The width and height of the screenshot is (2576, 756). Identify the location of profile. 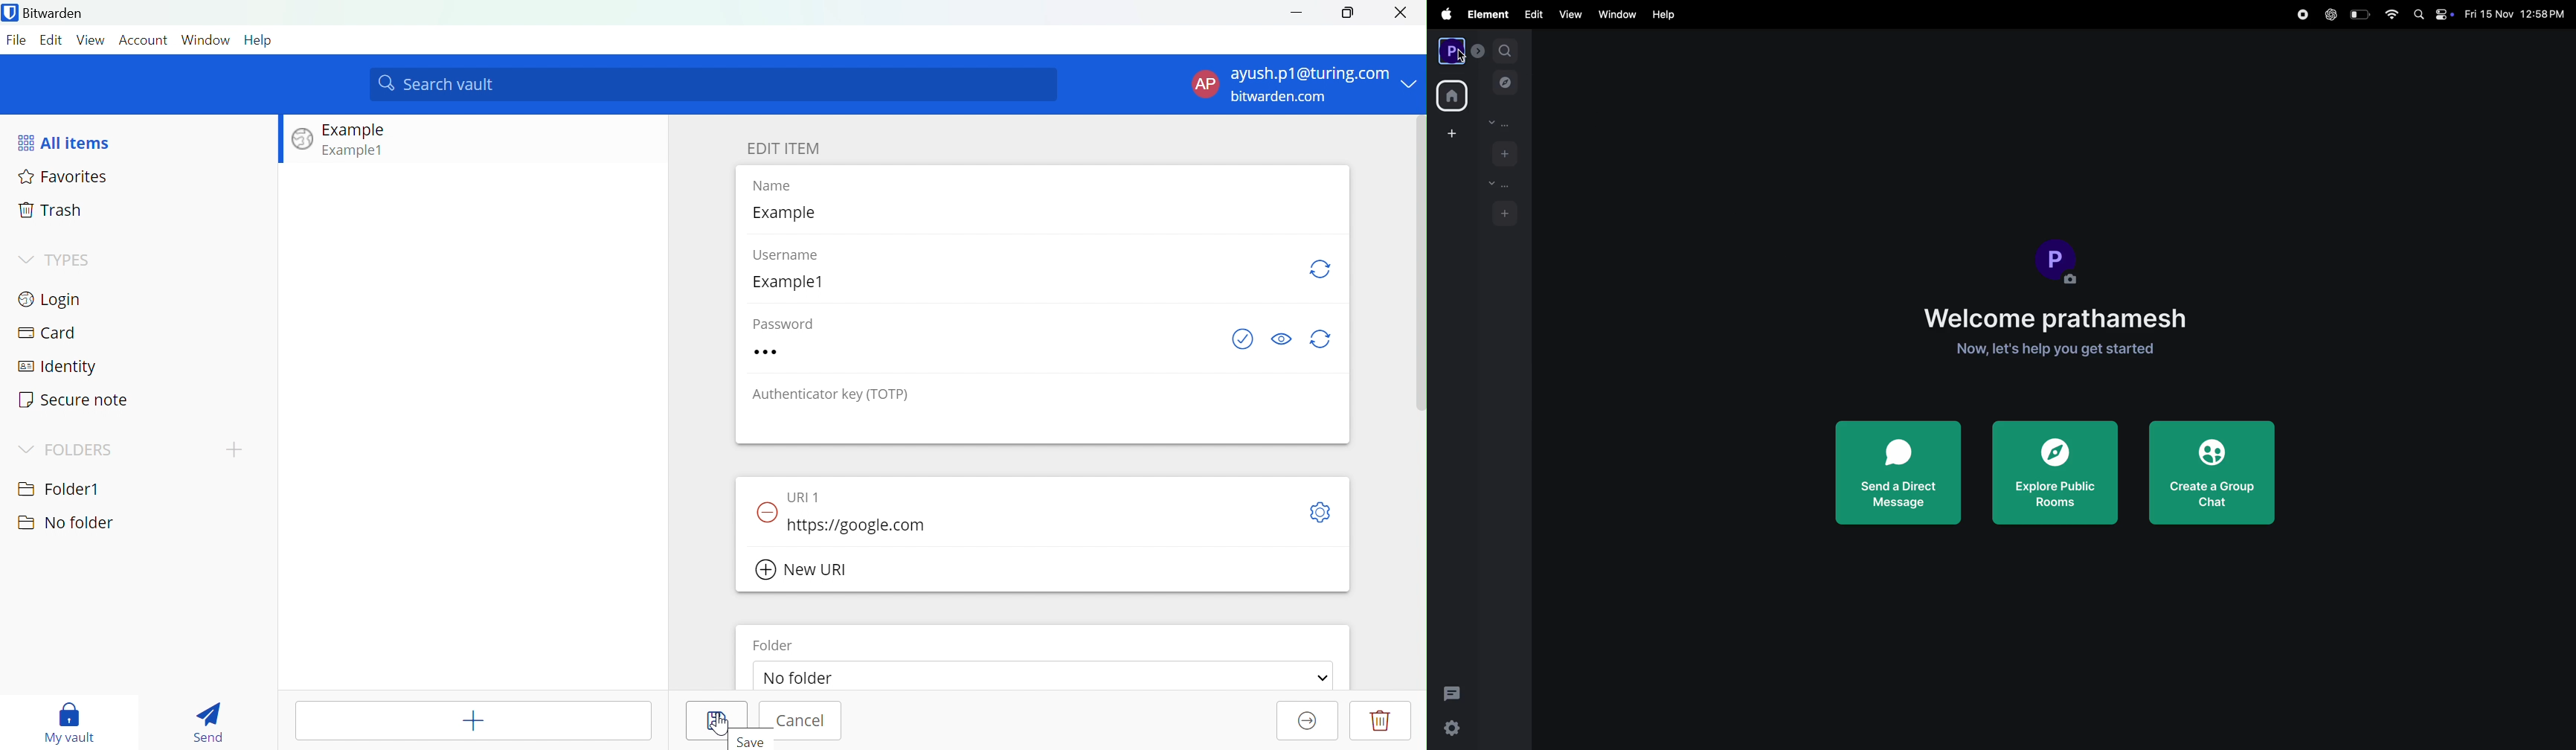
(1449, 51).